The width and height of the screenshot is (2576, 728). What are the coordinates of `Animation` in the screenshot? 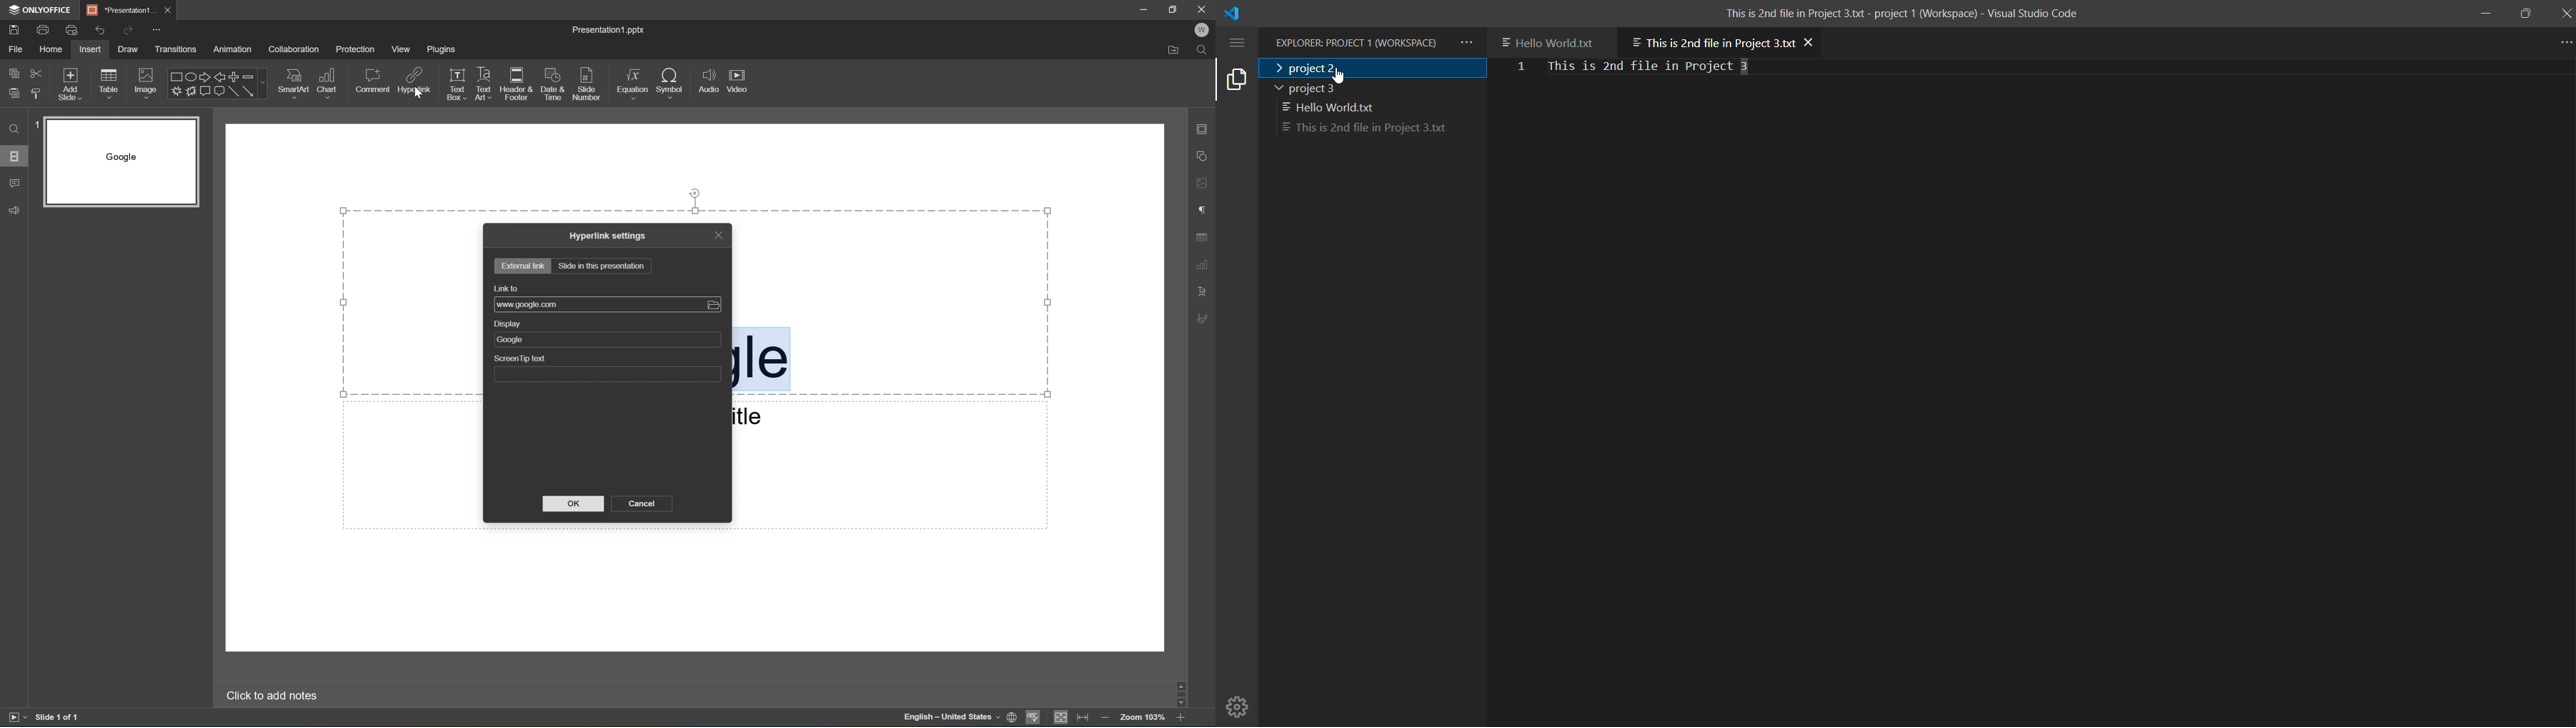 It's located at (236, 50).